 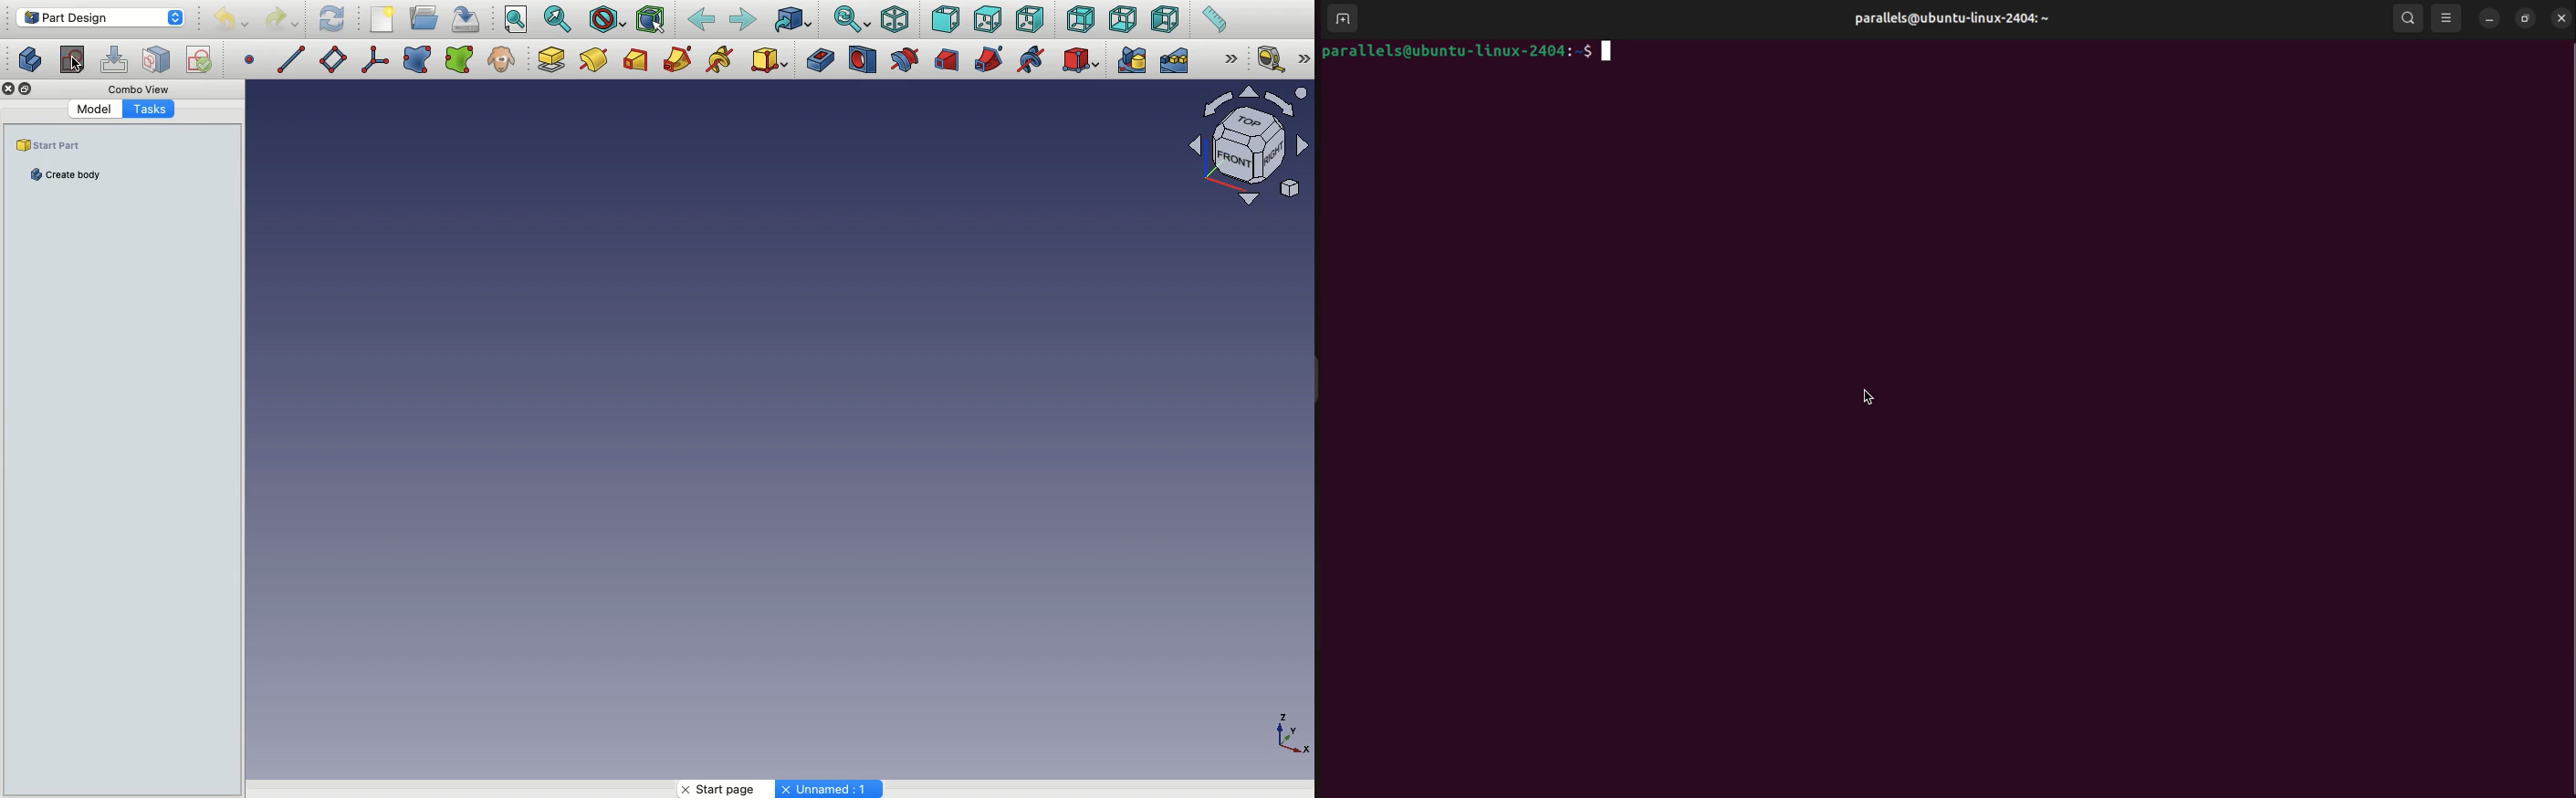 What do you see at coordinates (718, 61) in the screenshot?
I see `Additive helix` at bounding box center [718, 61].